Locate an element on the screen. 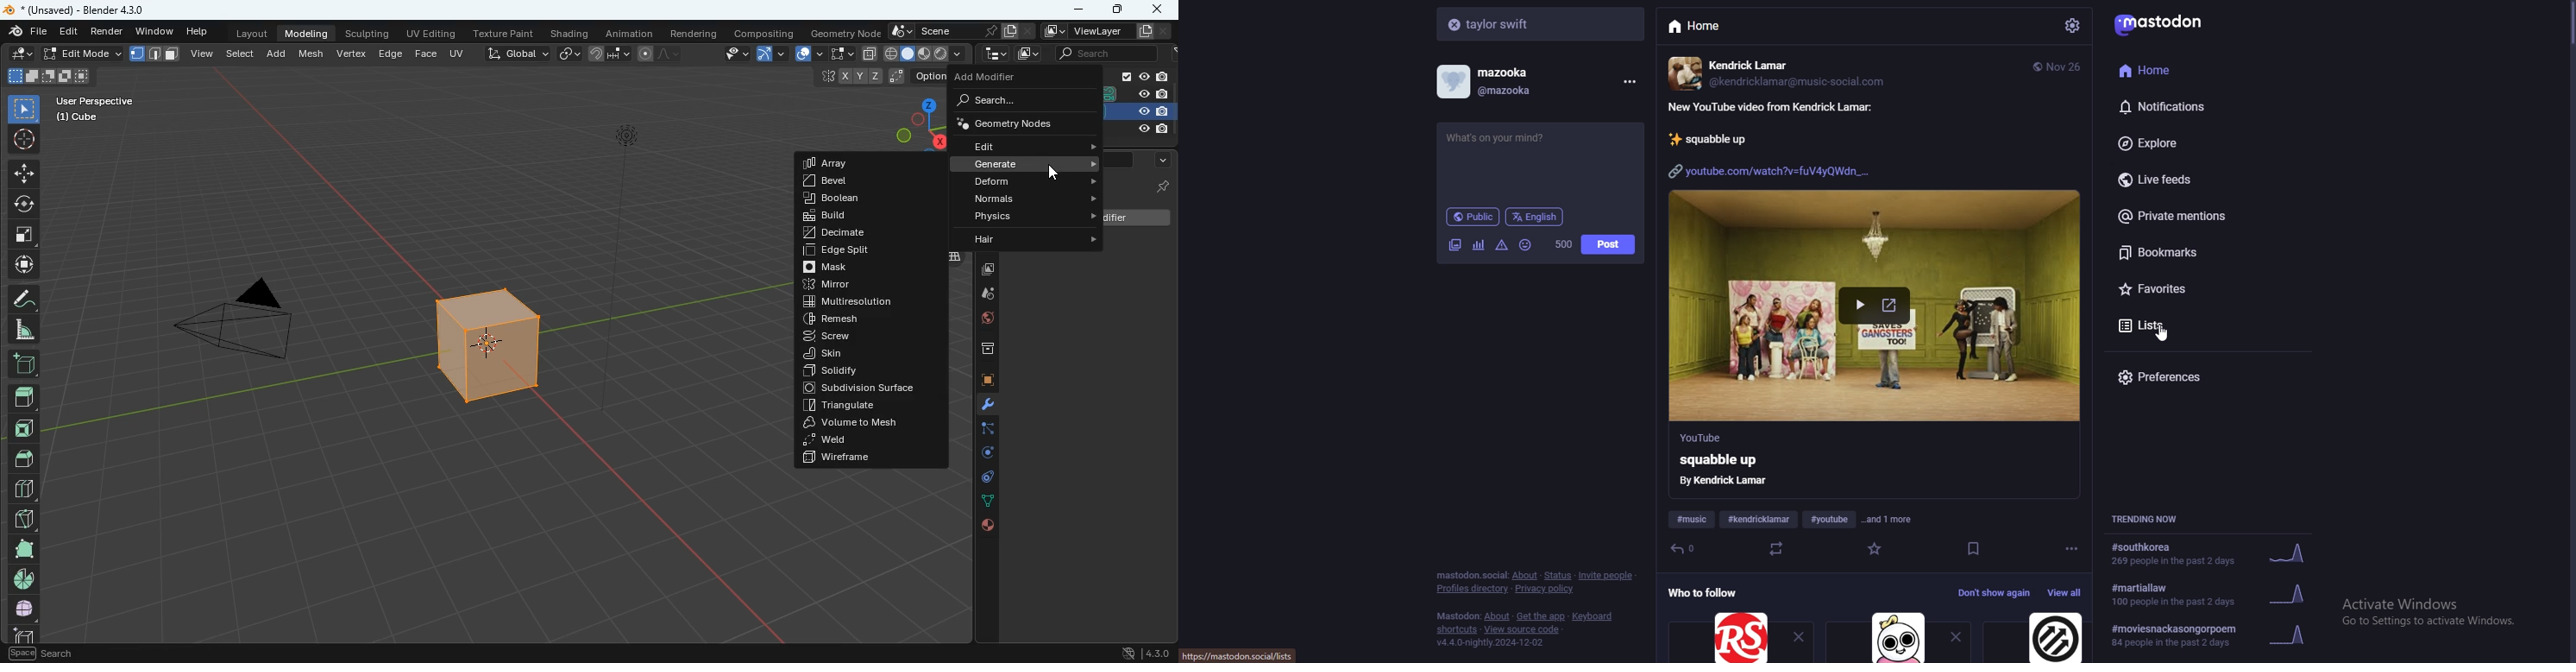 This screenshot has height=672, width=2576. image is located at coordinates (1454, 245).